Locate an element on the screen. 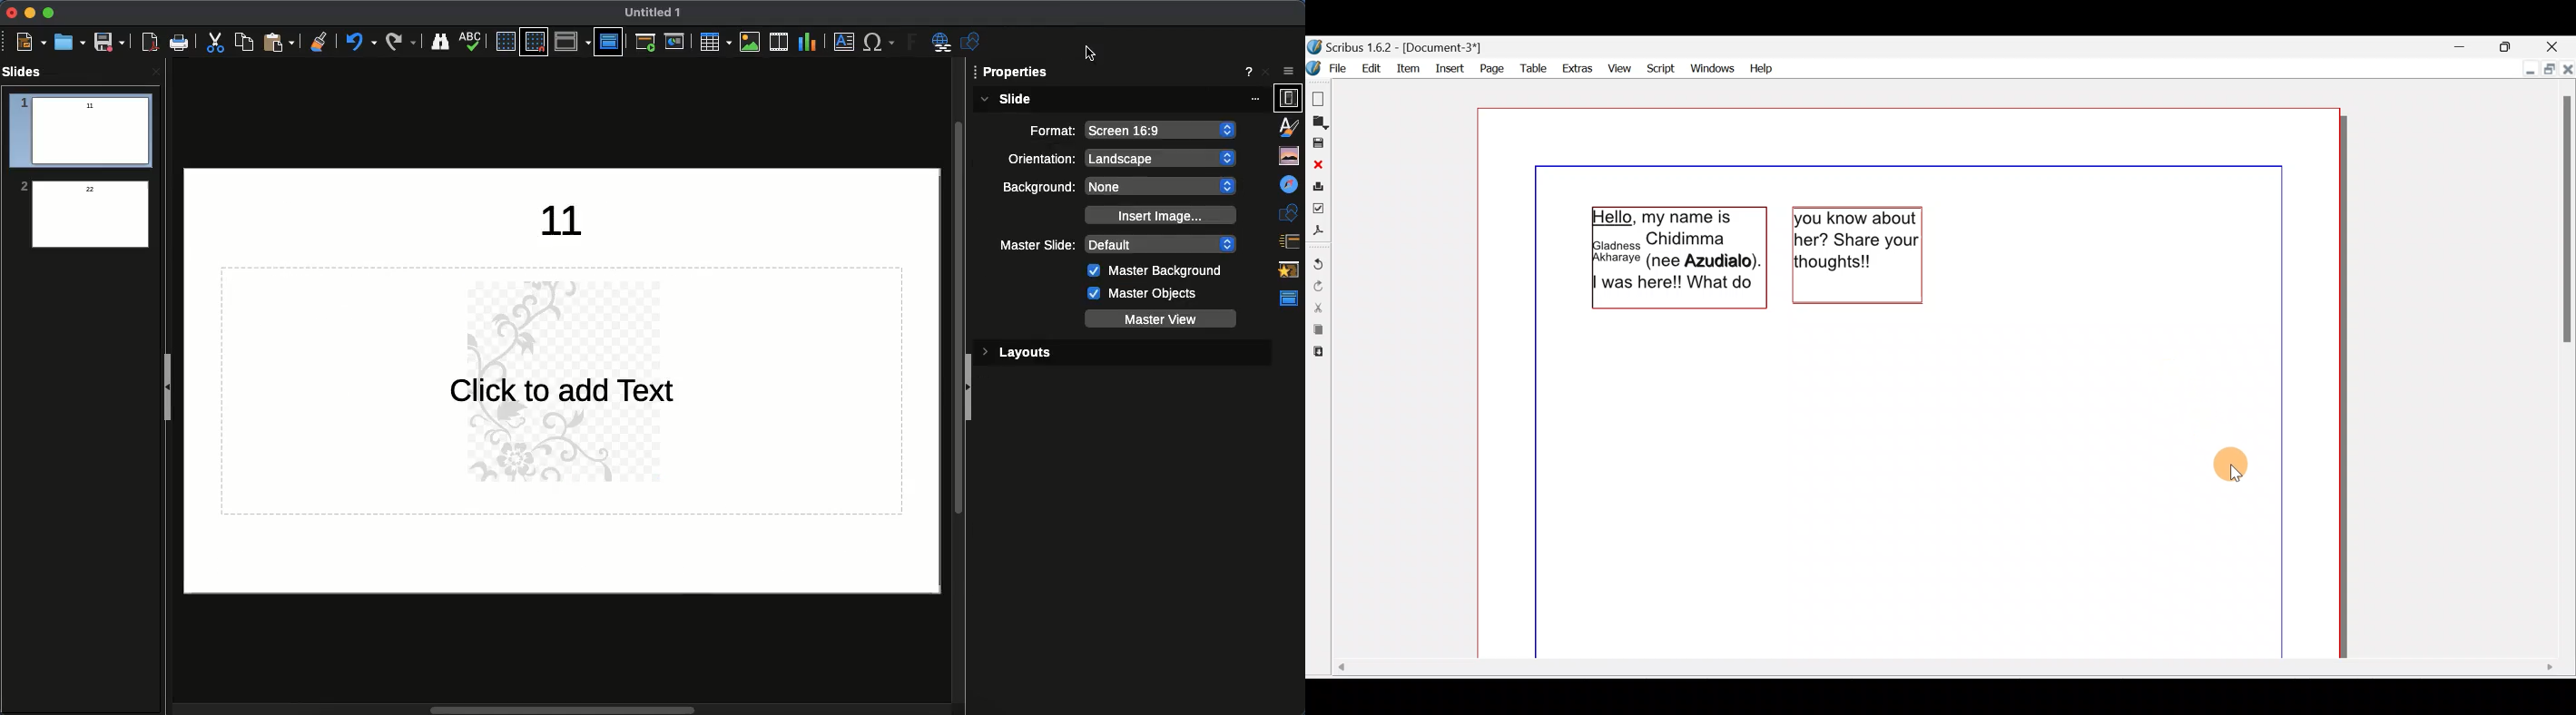 The width and height of the screenshot is (2576, 728). Master slide is located at coordinates (1040, 244).